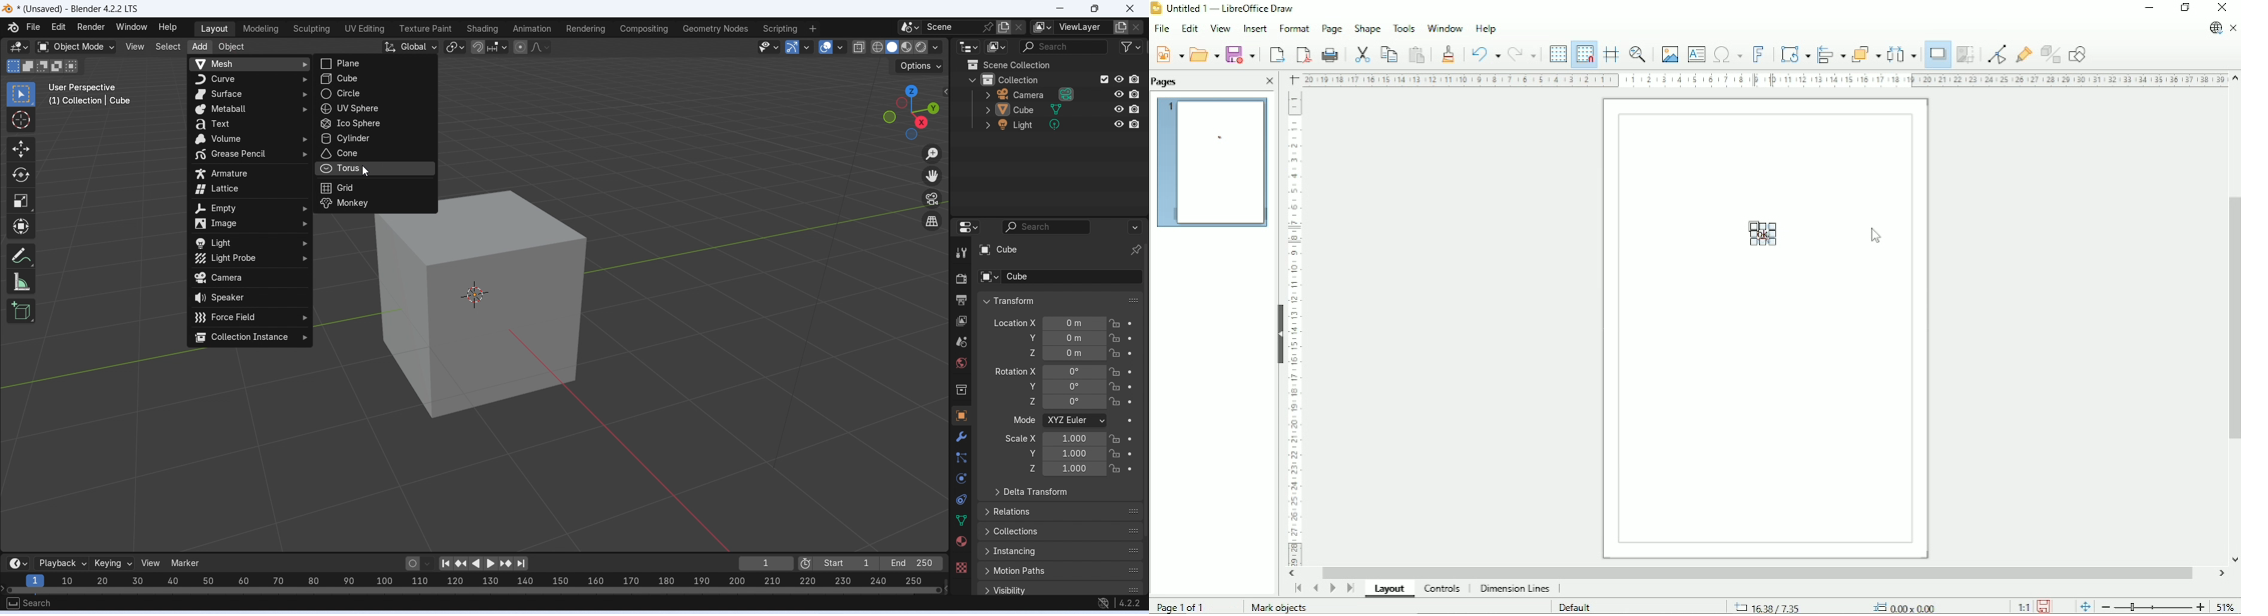  Describe the element at coordinates (1093, 8) in the screenshot. I see `Maximize` at that location.